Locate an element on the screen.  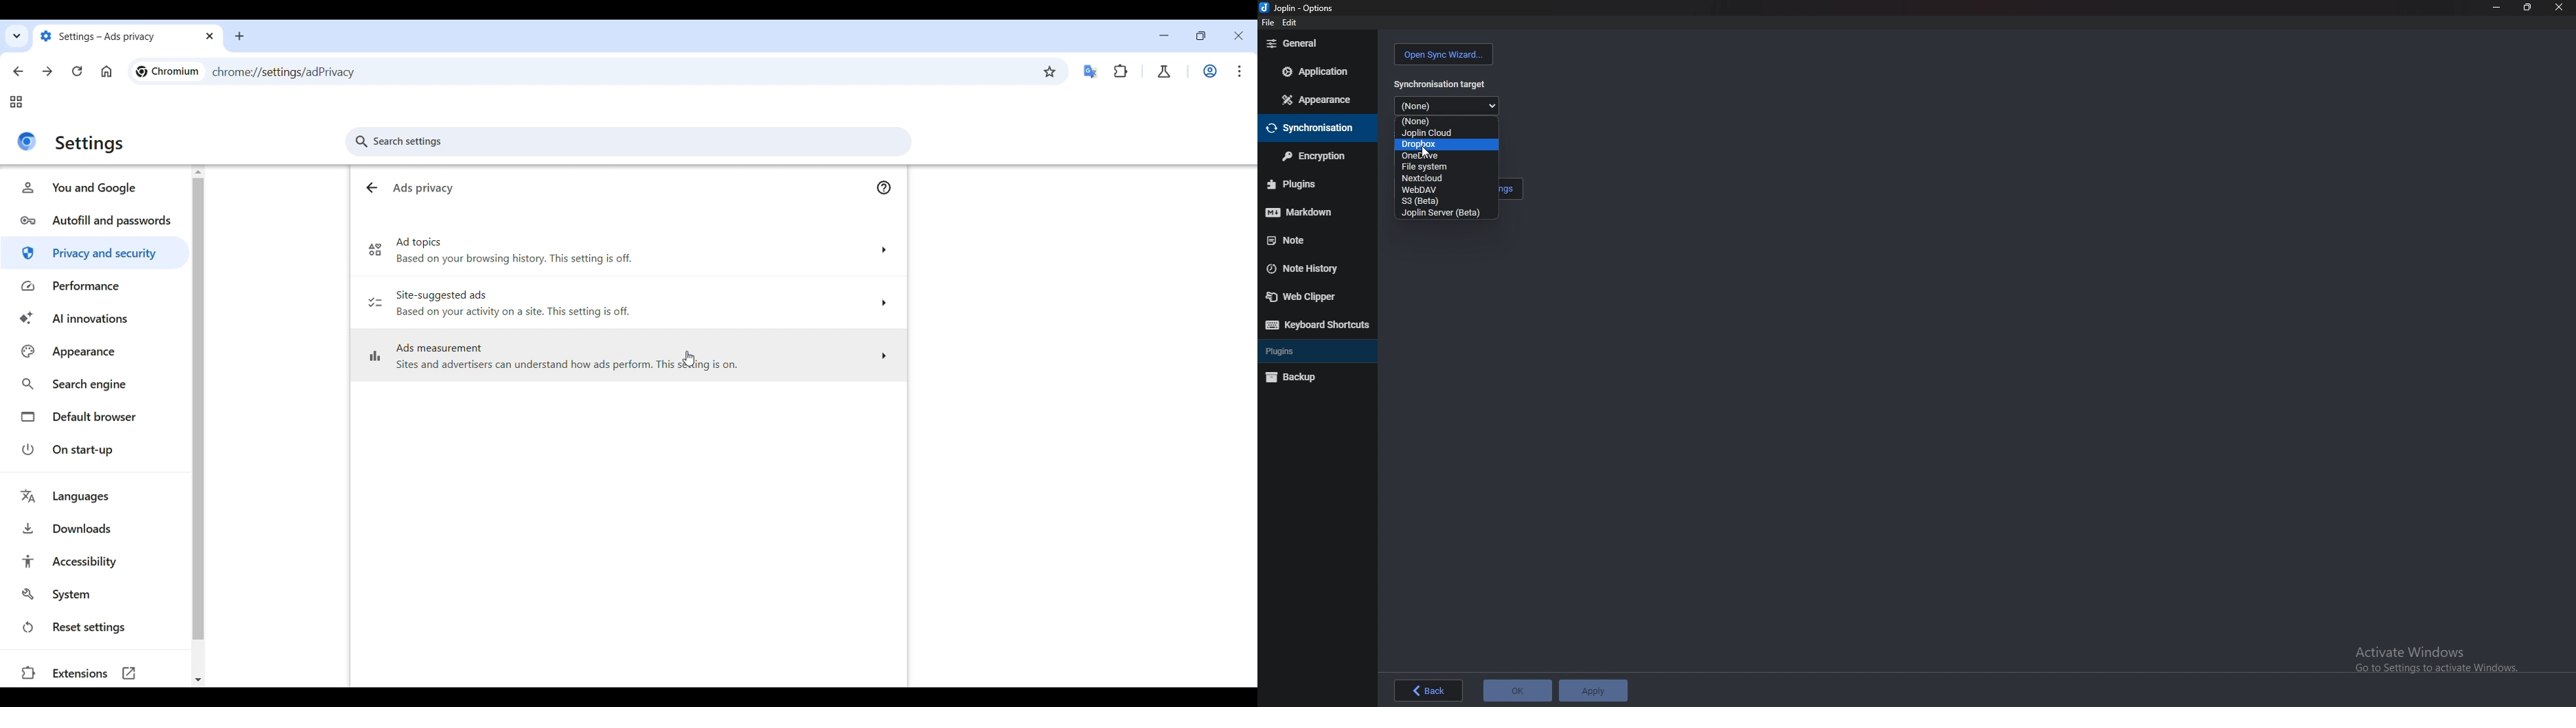
back is located at coordinates (1432, 691).